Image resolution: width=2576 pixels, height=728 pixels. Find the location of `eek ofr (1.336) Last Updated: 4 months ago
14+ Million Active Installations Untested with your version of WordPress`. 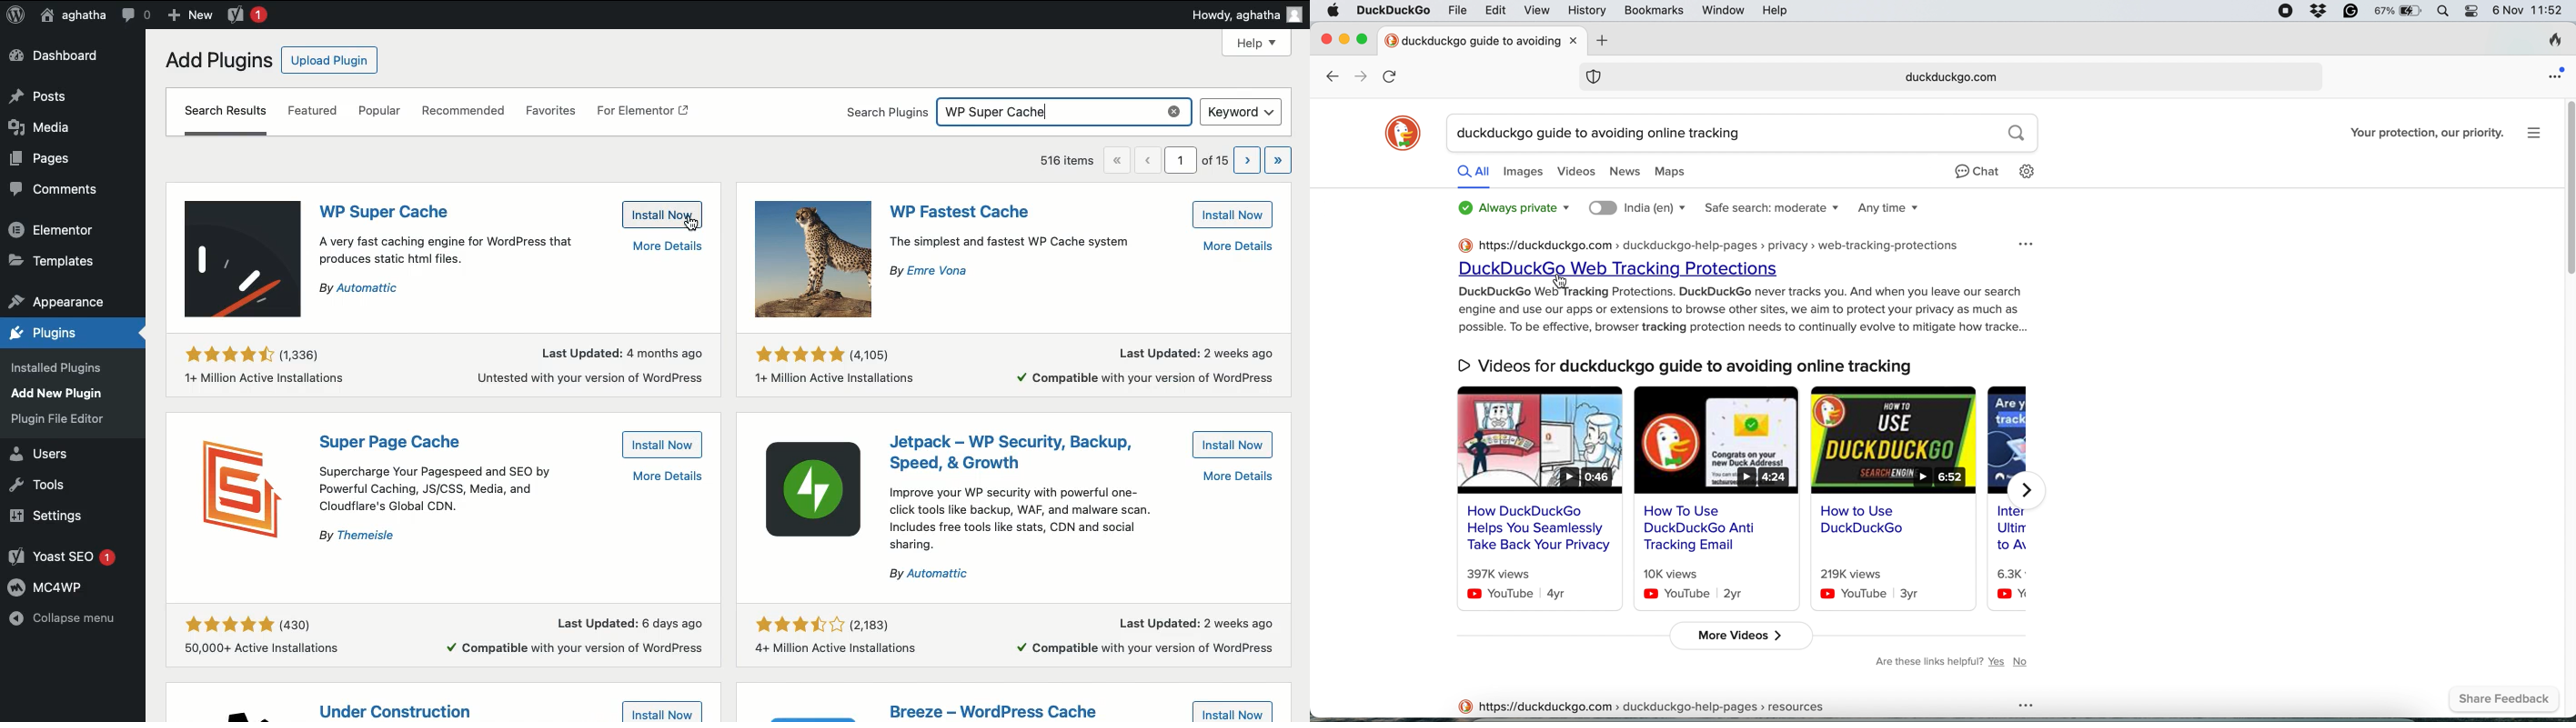

eek ofr (1.336) Last Updated: 4 months ago
14+ Million Active Installations Untested with your version of WordPress is located at coordinates (444, 364).